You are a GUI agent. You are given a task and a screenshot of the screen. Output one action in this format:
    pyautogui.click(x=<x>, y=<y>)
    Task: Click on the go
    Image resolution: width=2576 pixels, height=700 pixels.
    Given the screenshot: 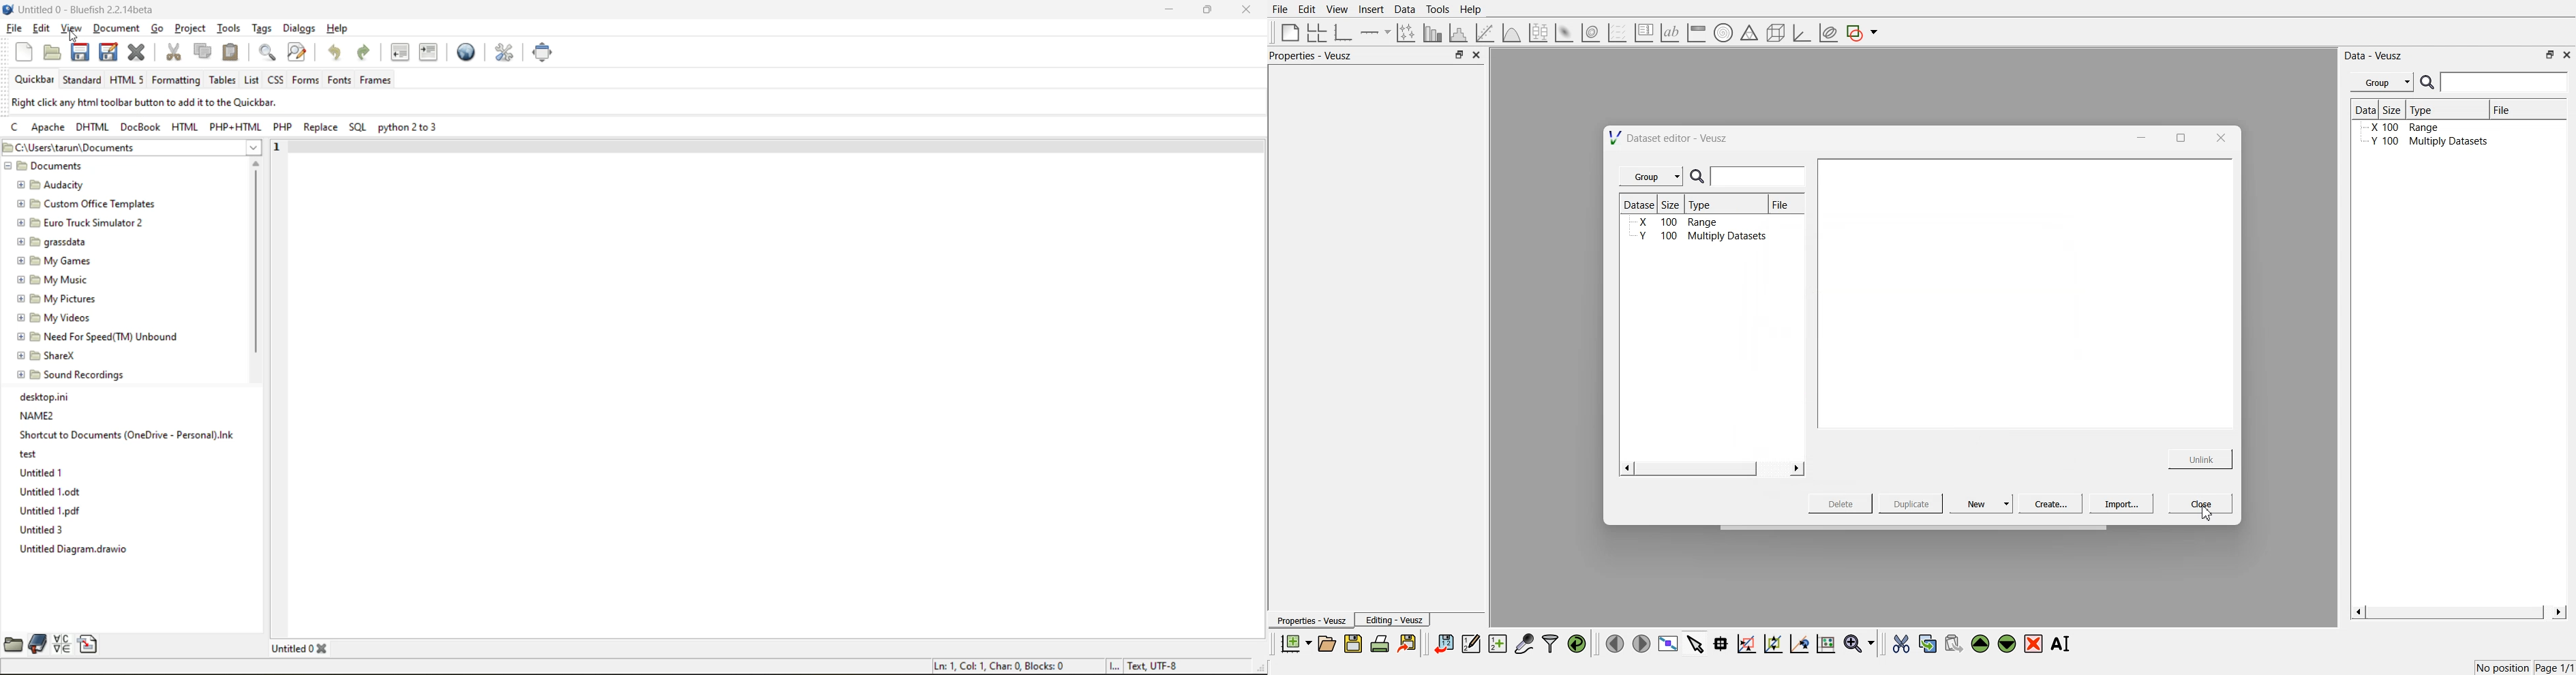 What is the action you would take?
    pyautogui.click(x=158, y=30)
    